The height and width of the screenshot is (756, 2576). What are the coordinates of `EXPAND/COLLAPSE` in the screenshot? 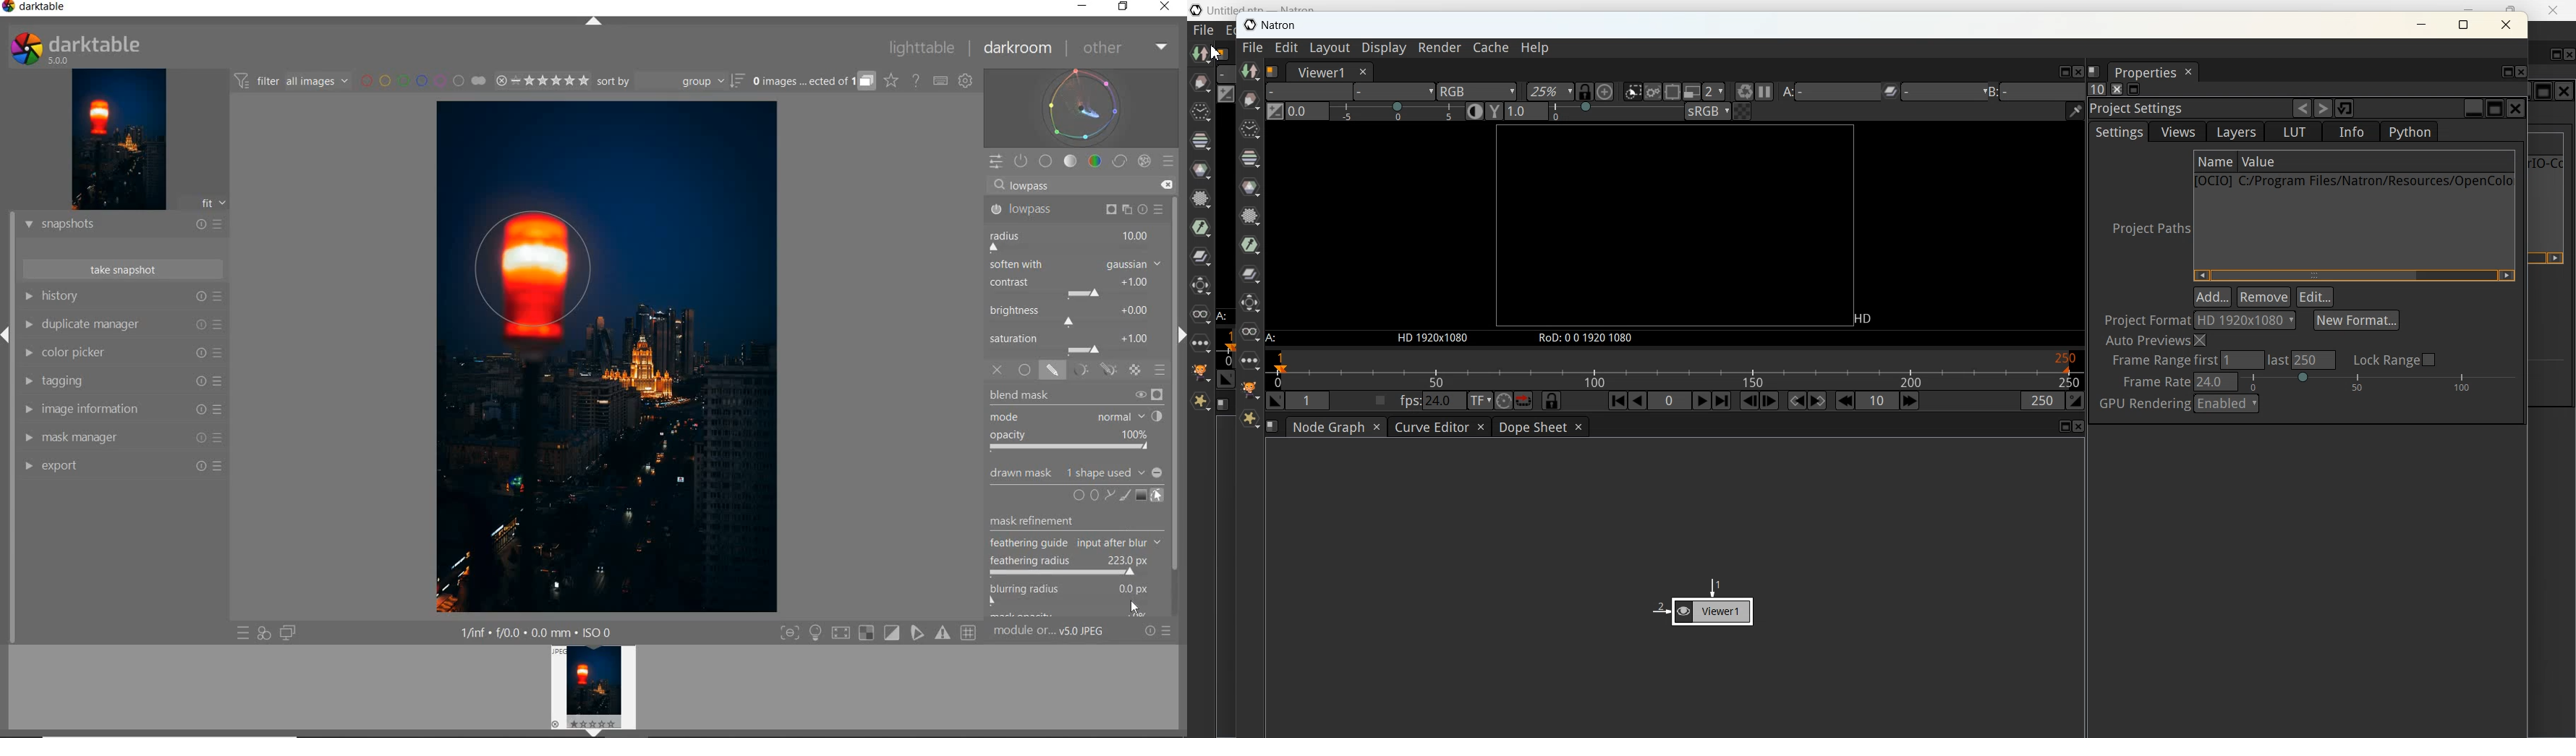 It's located at (594, 21).